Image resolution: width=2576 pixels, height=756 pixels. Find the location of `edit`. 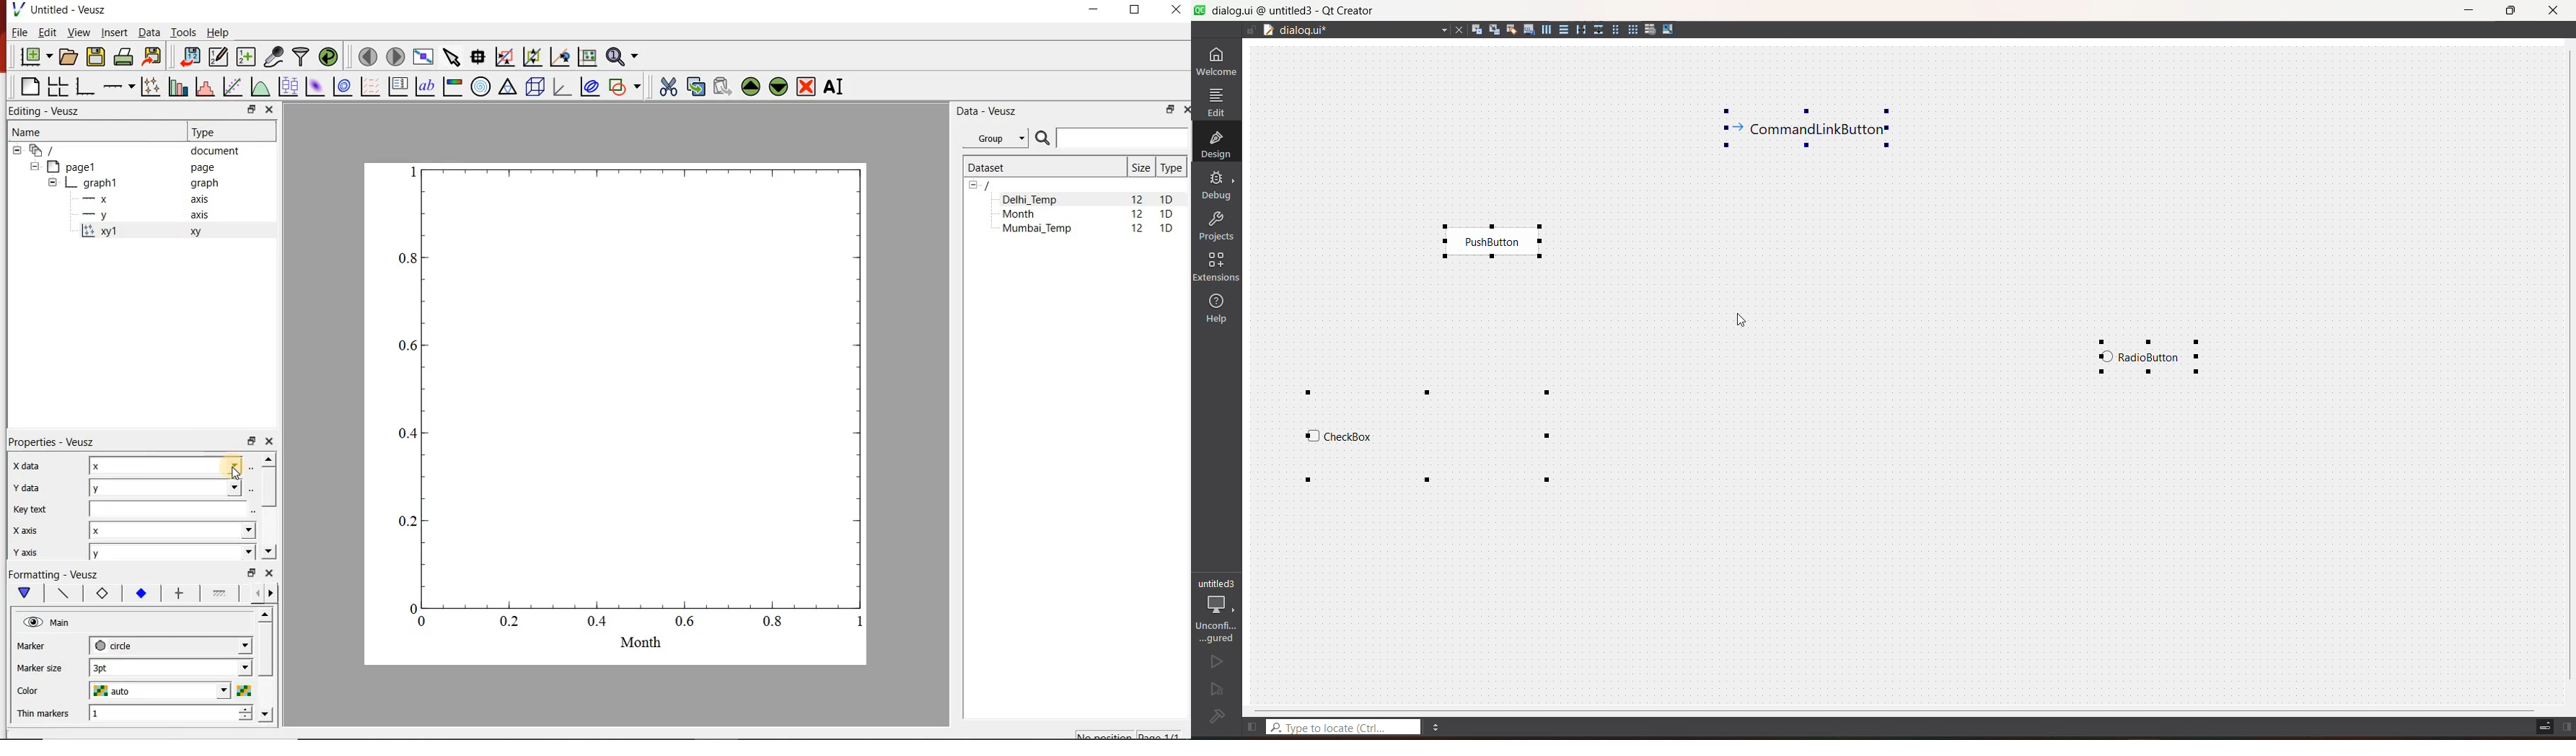

edit is located at coordinates (1216, 104).